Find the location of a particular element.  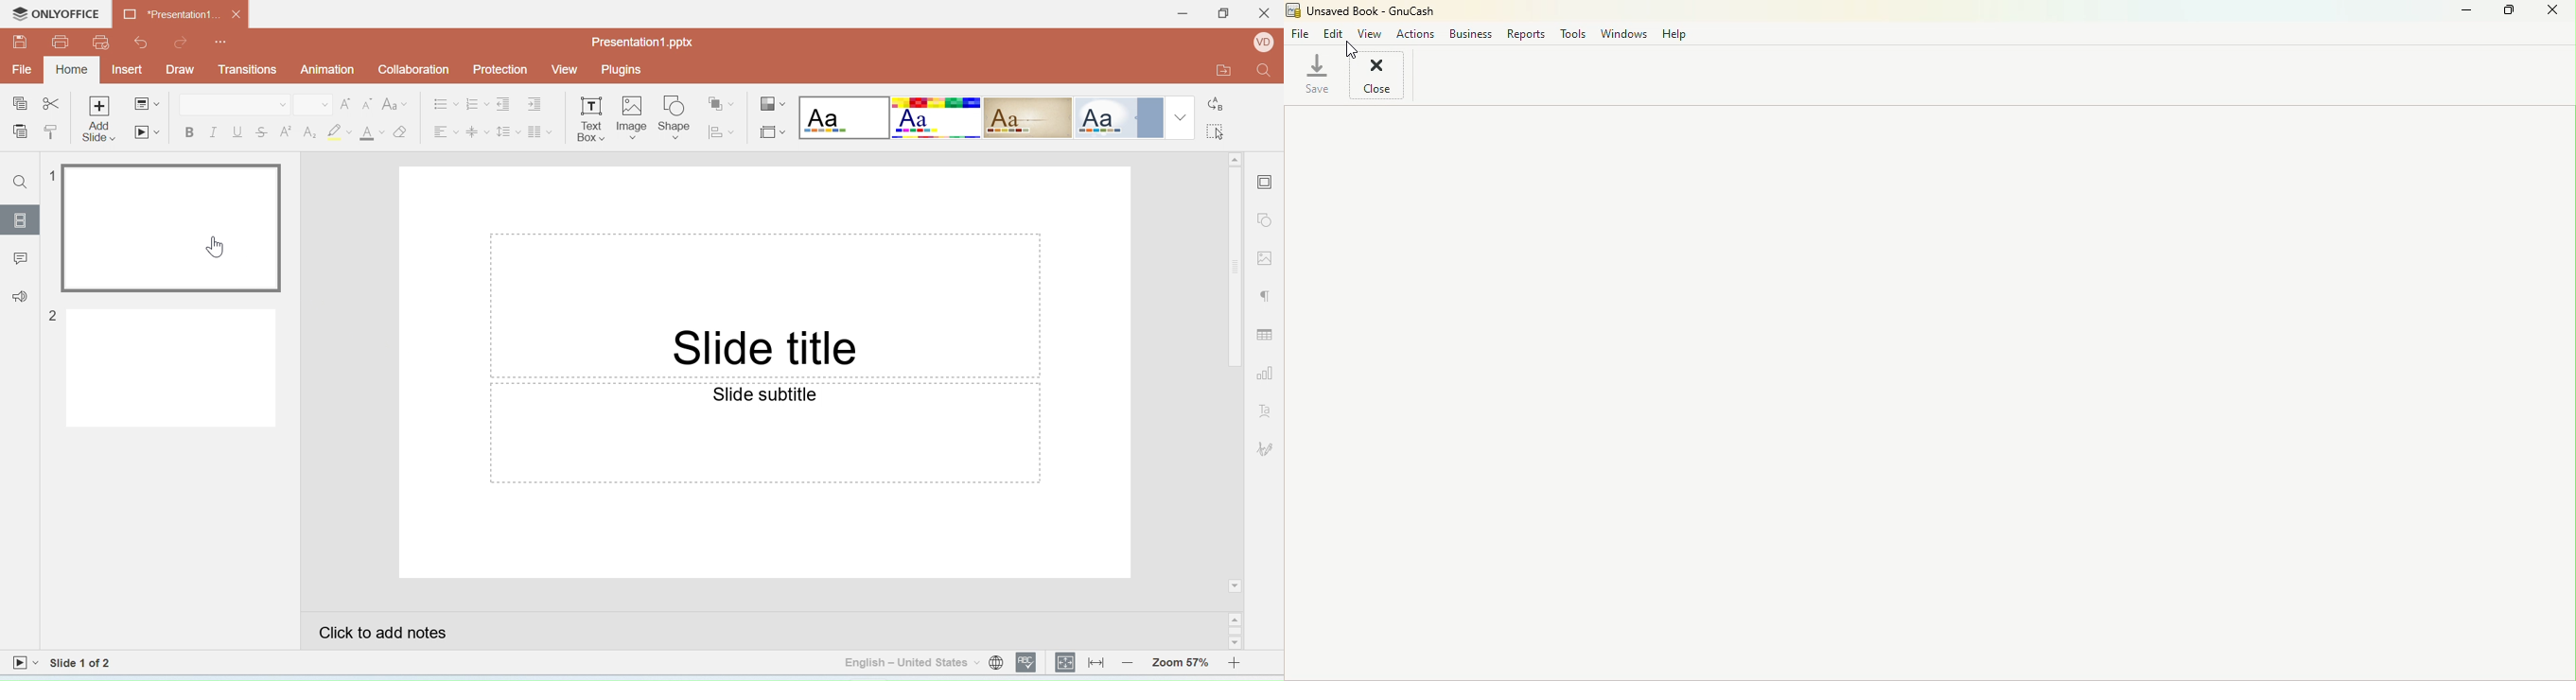

cursor is located at coordinates (1350, 50).